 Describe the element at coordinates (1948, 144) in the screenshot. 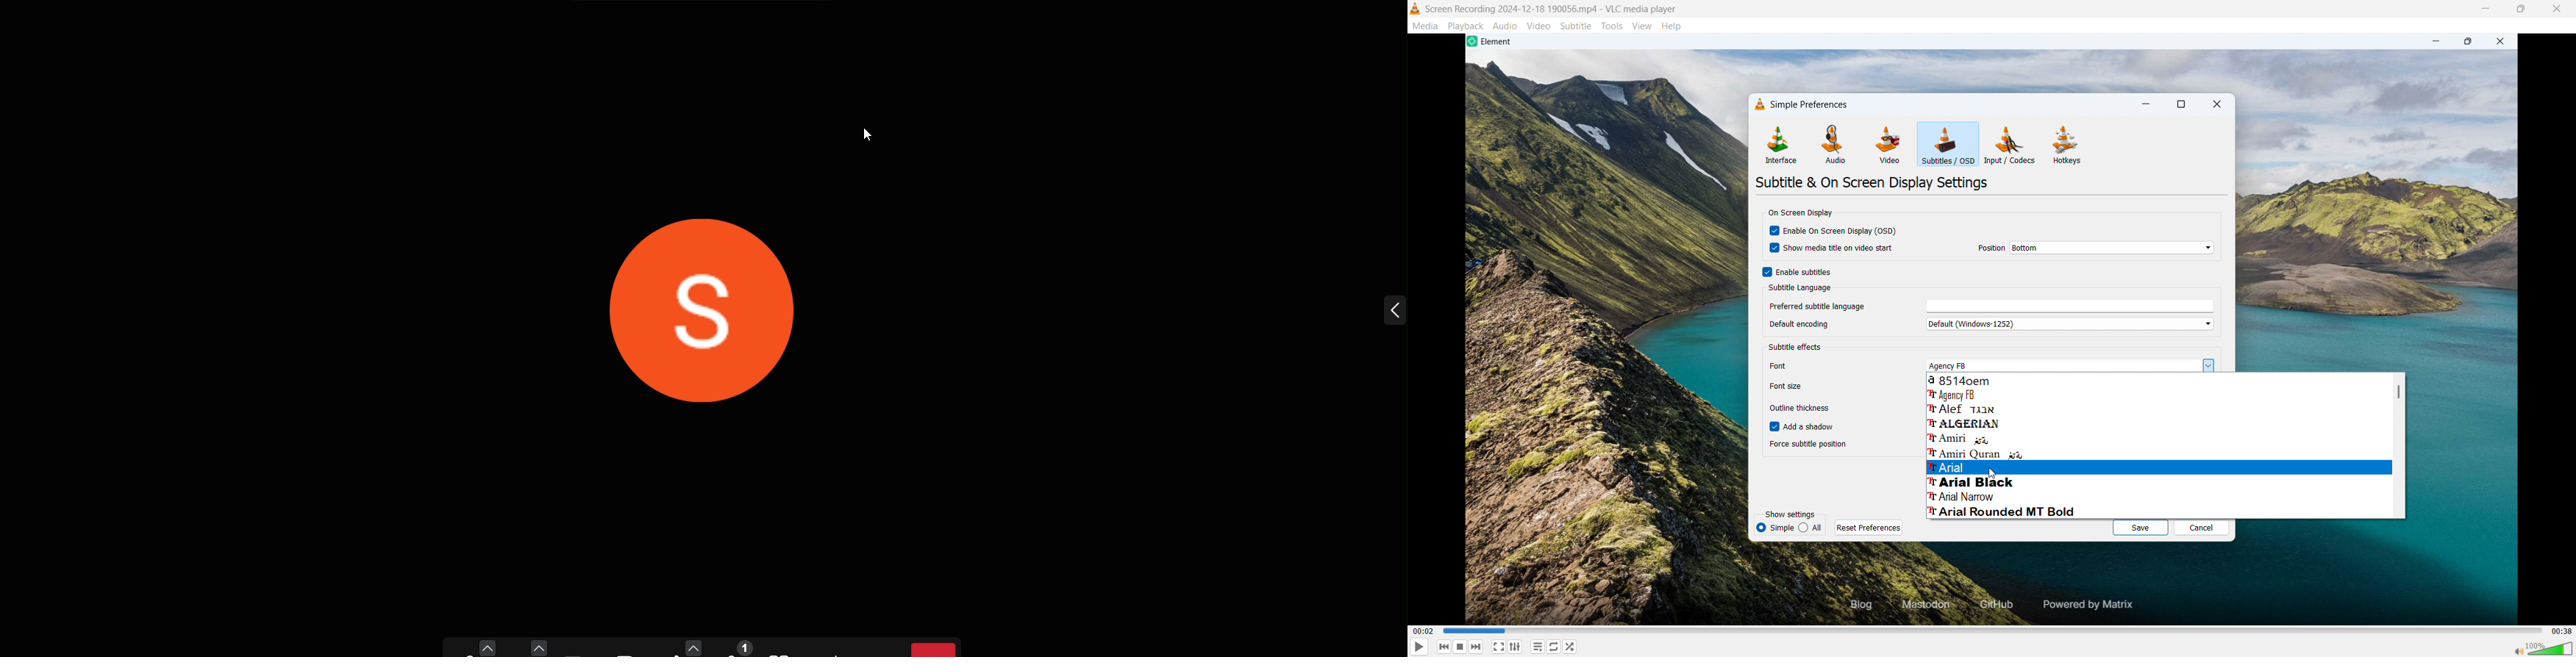

I see `subtitles/OSD` at that location.